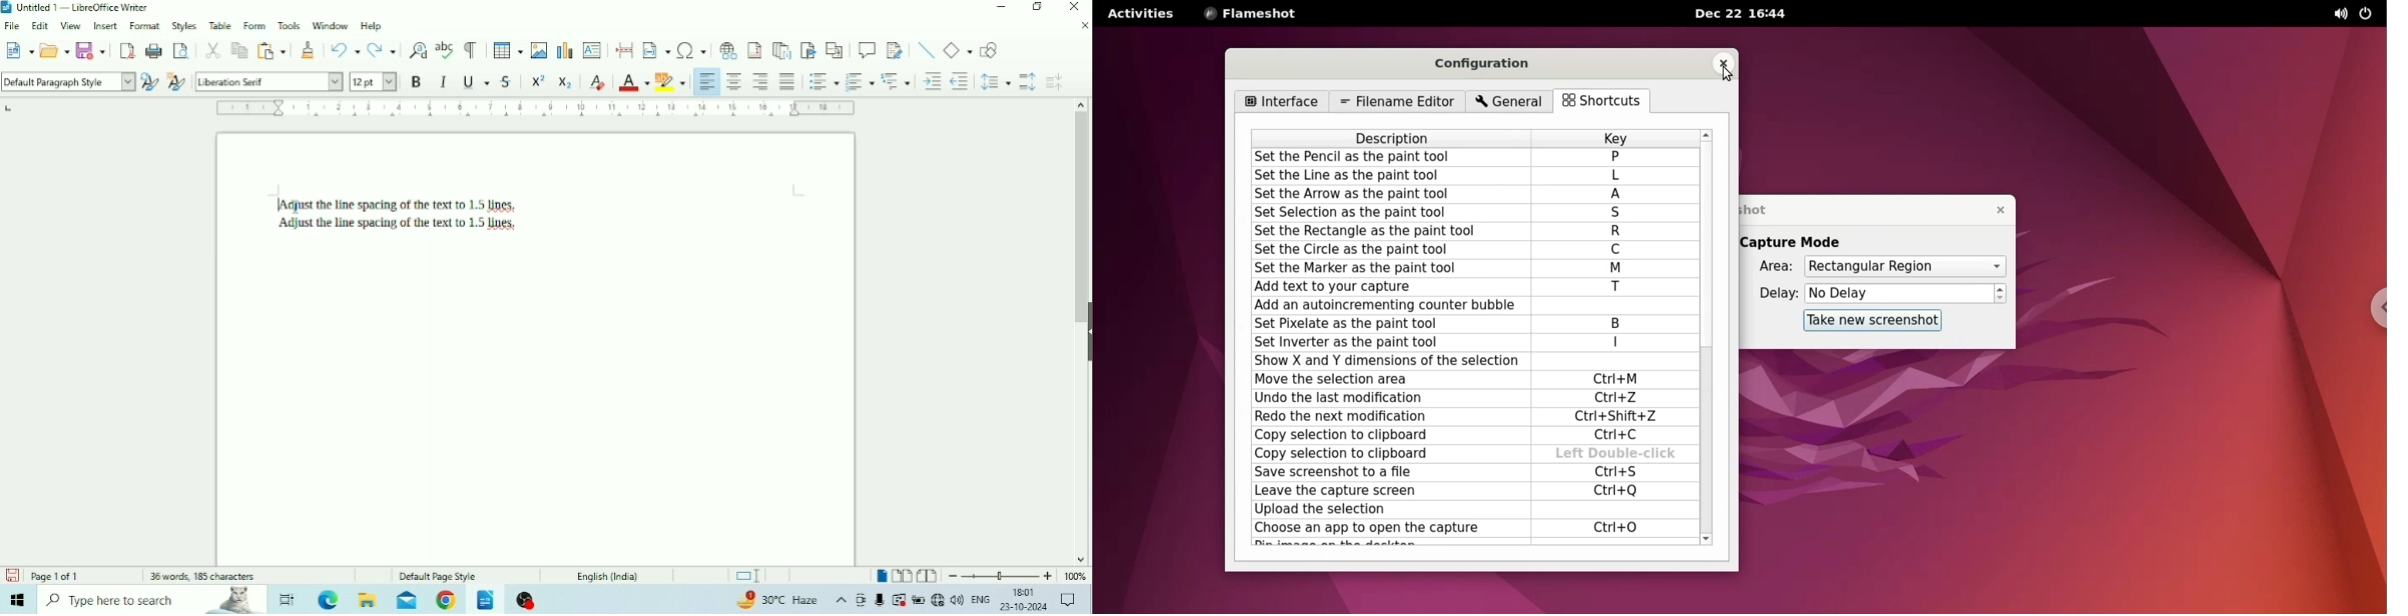 Image resolution: width=2408 pixels, height=616 pixels. Describe the element at coordinates (918, 599) in the screenshot. I see `Charging, plugged in` at that location.